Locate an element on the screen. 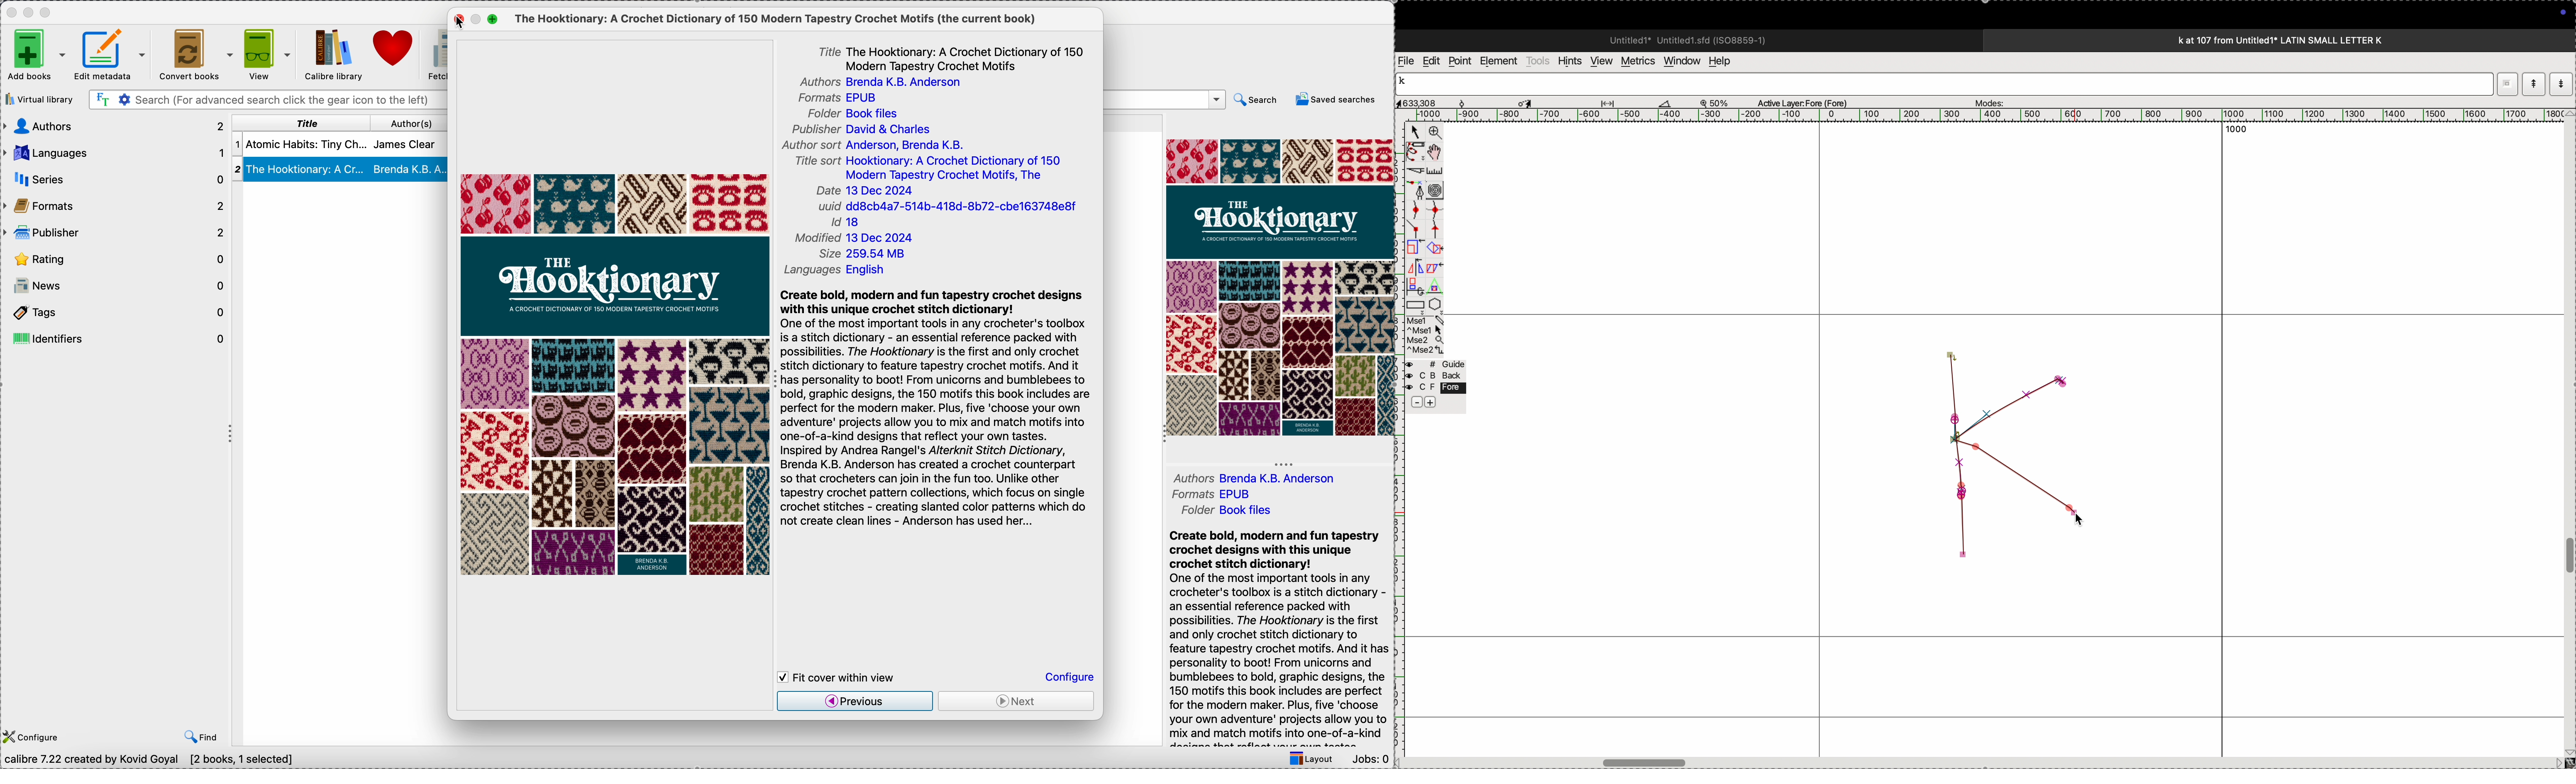  maximize Calibre is located at coordinates (48, 10).